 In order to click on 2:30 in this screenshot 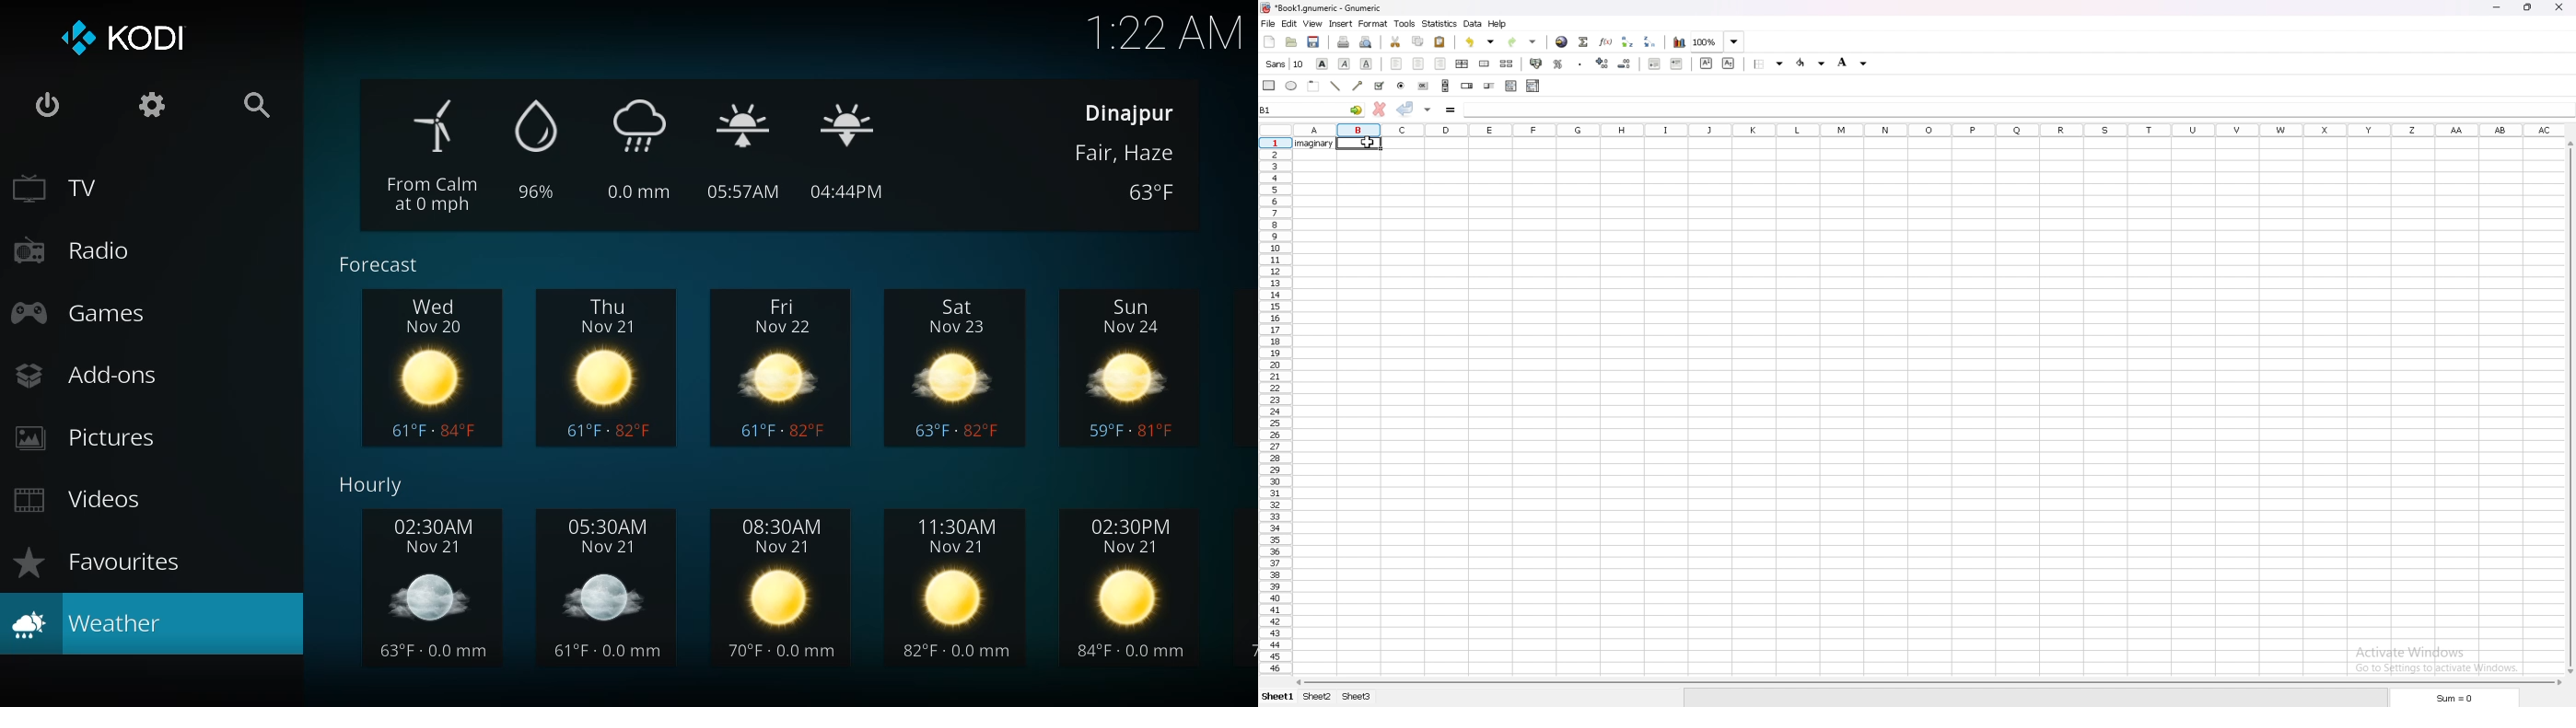, I will do `click(1135, 585)`.